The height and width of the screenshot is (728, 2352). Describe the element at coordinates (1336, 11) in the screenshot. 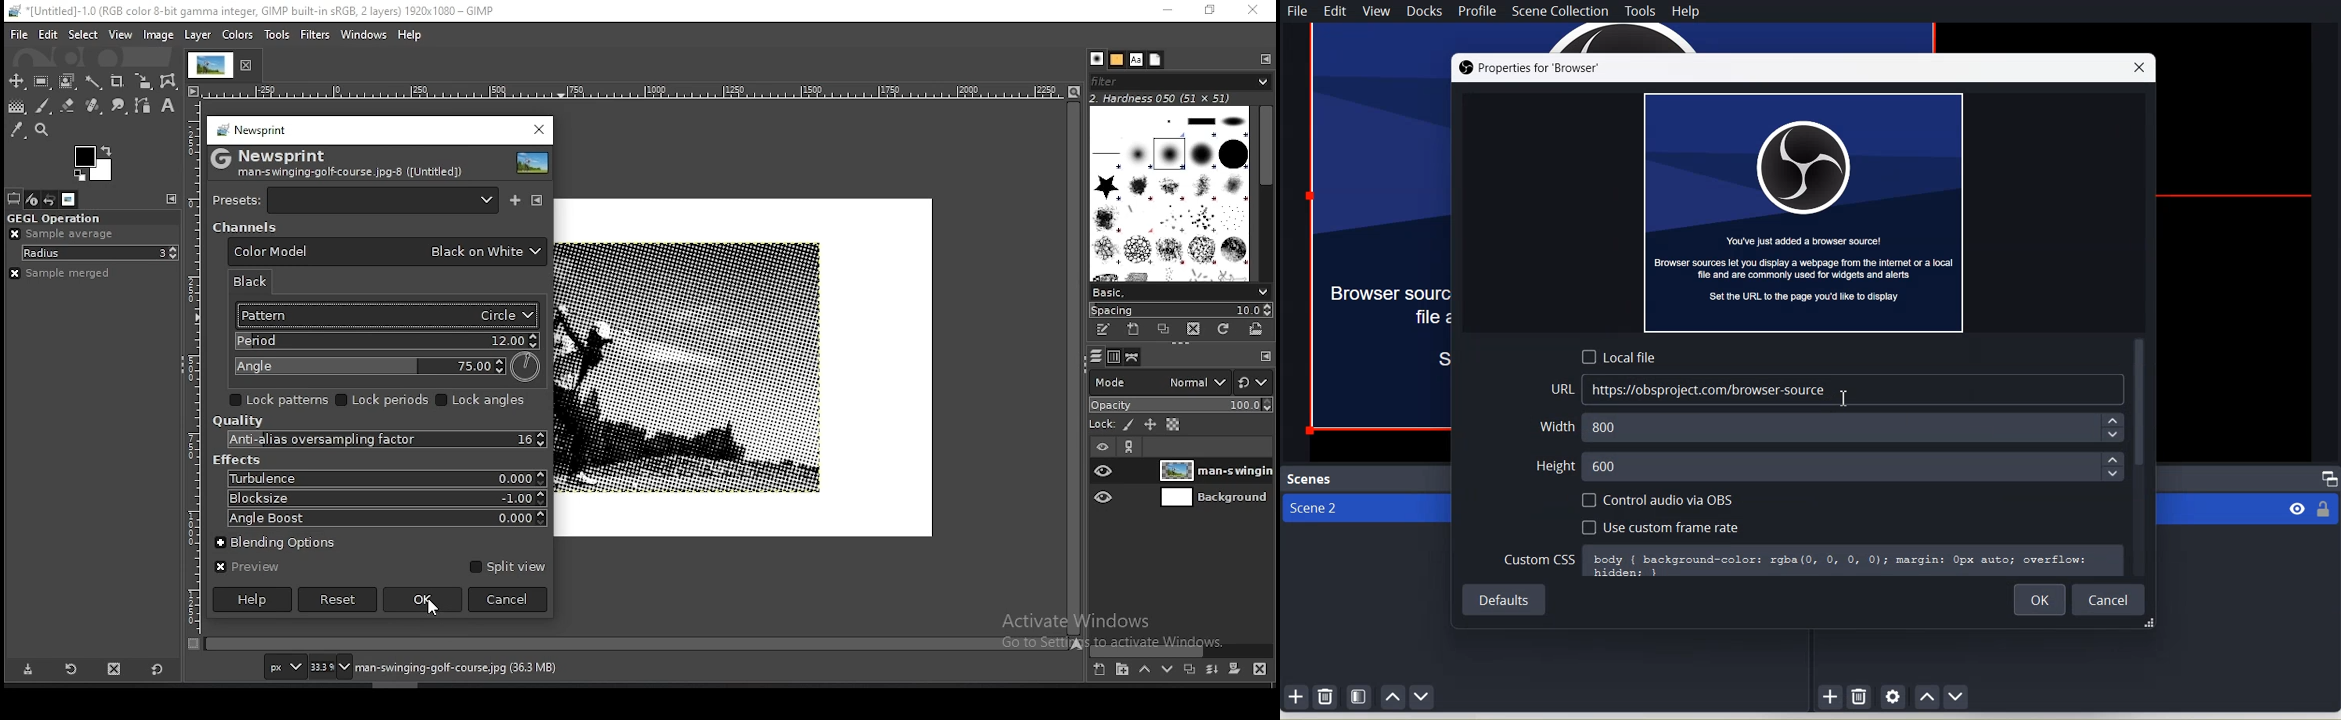

I see `Edit` at that location.